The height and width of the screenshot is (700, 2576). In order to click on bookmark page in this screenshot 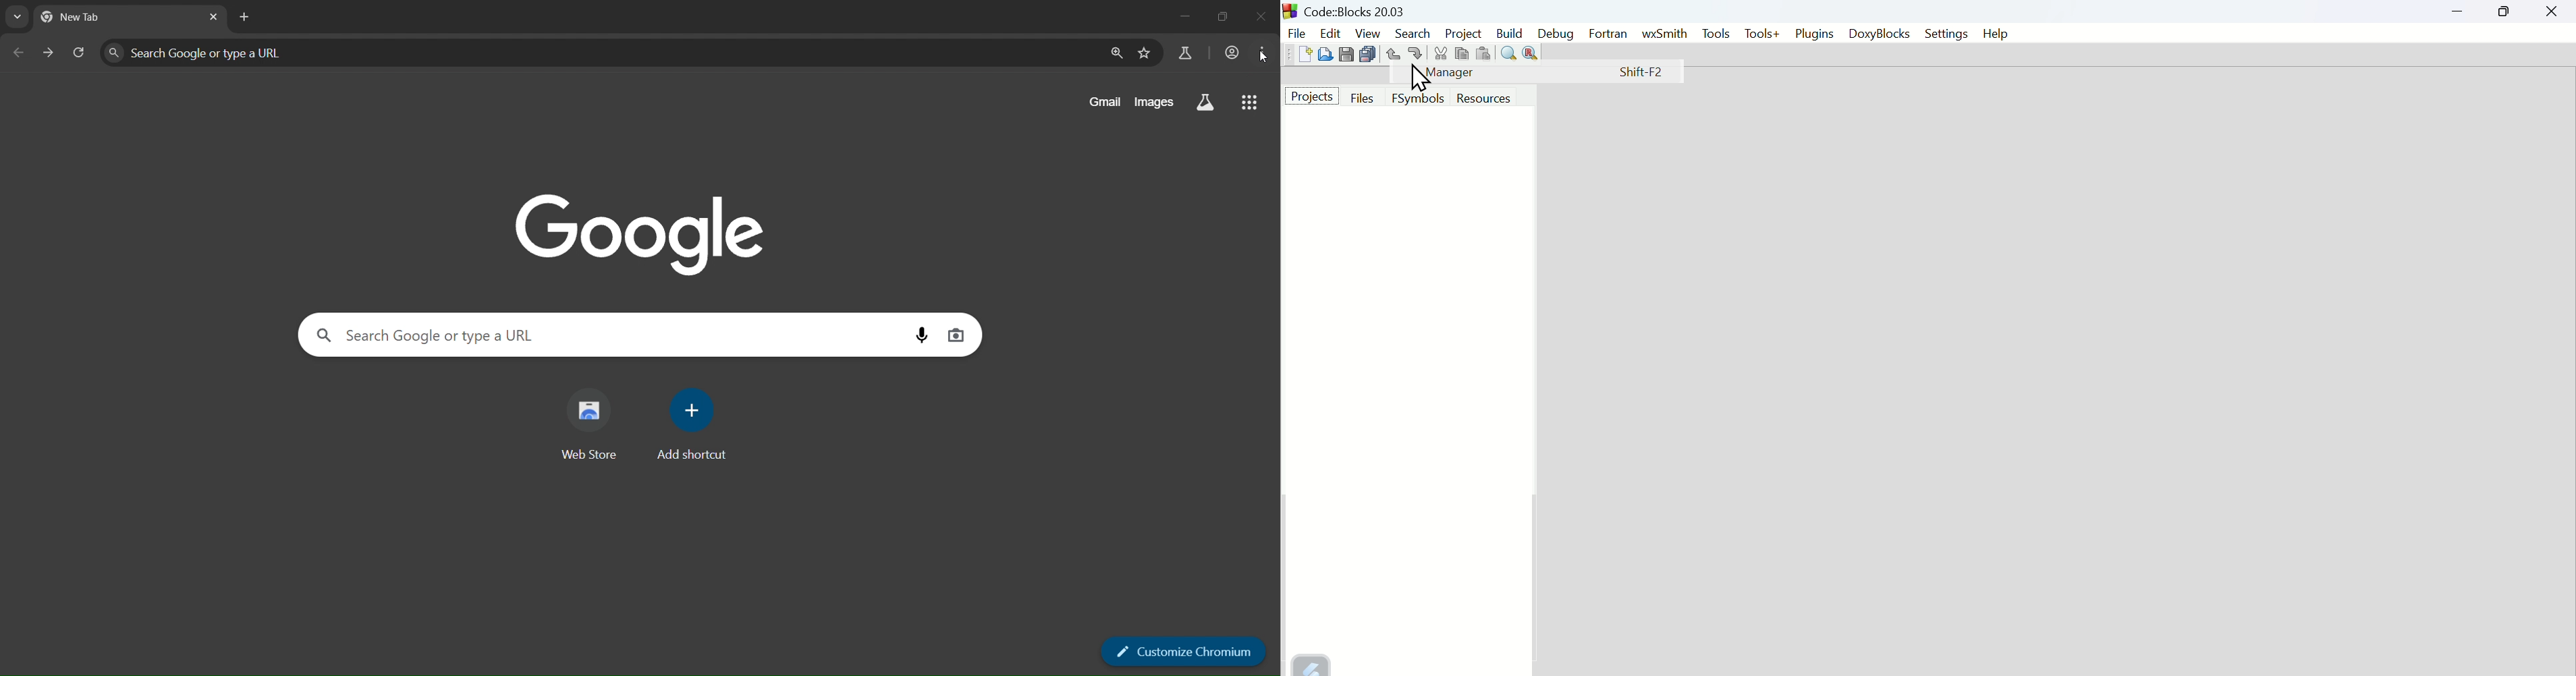, I will do `click(1146, 54)`.